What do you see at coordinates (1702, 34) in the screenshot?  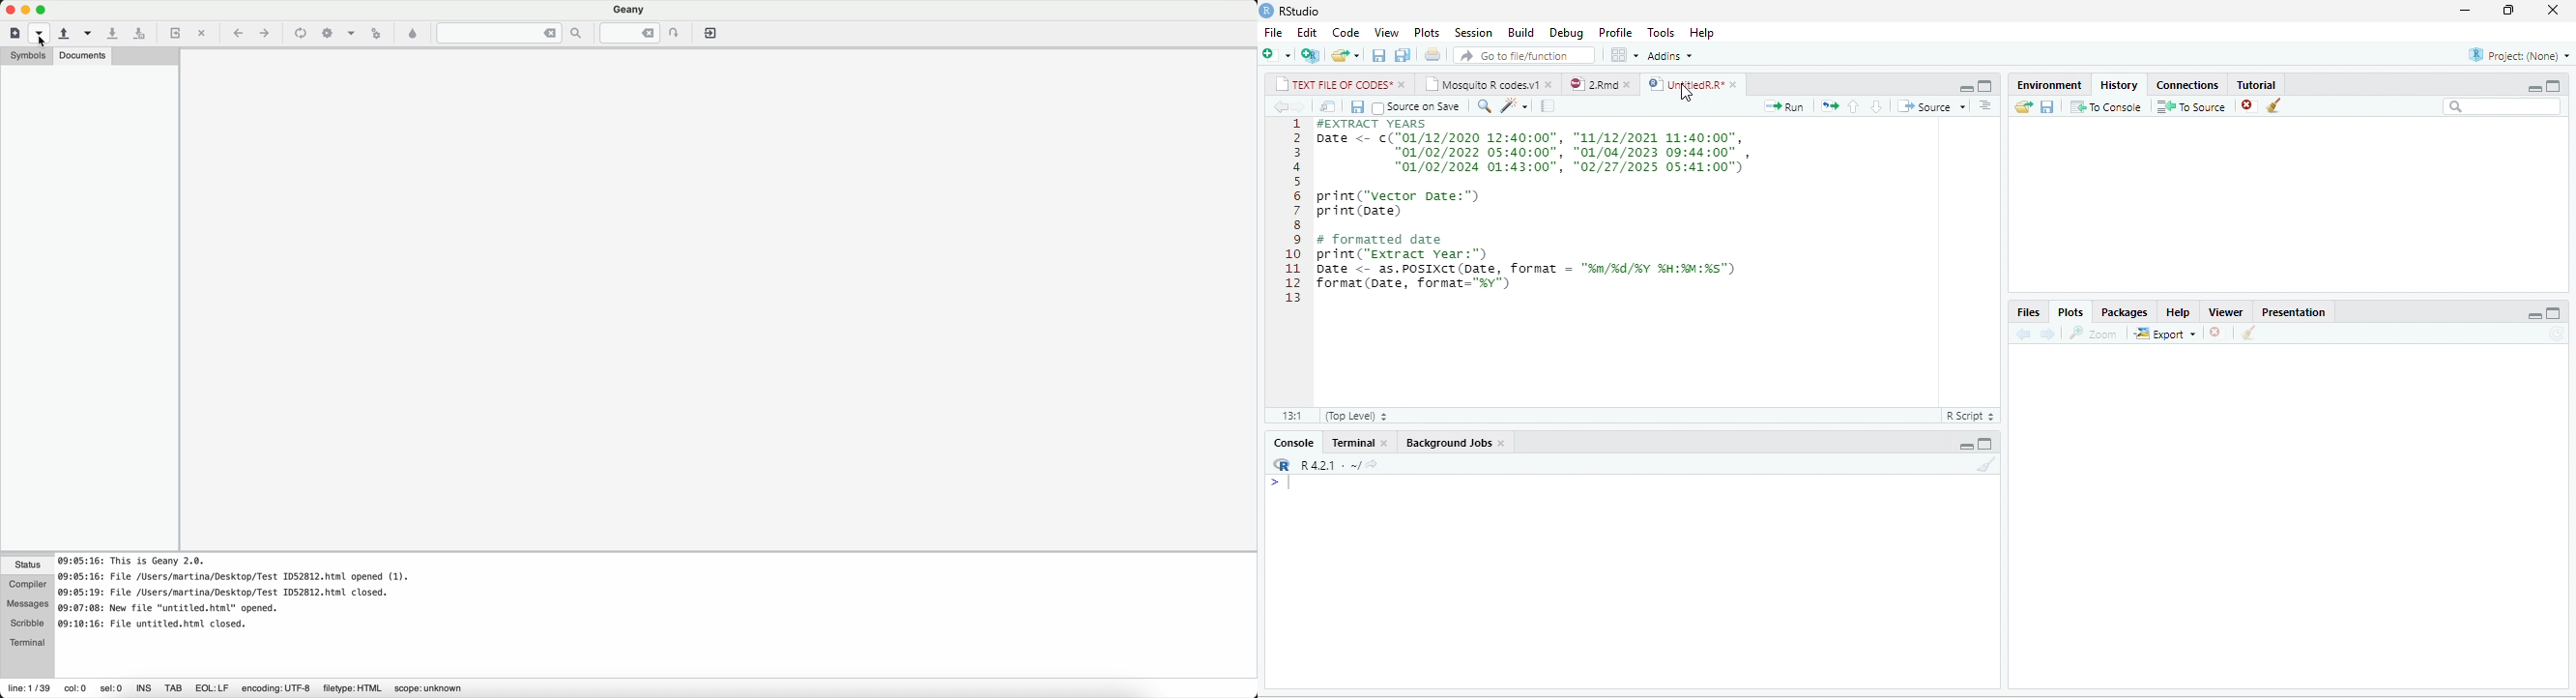 I see `Help` at bounding box center [1702, 34].